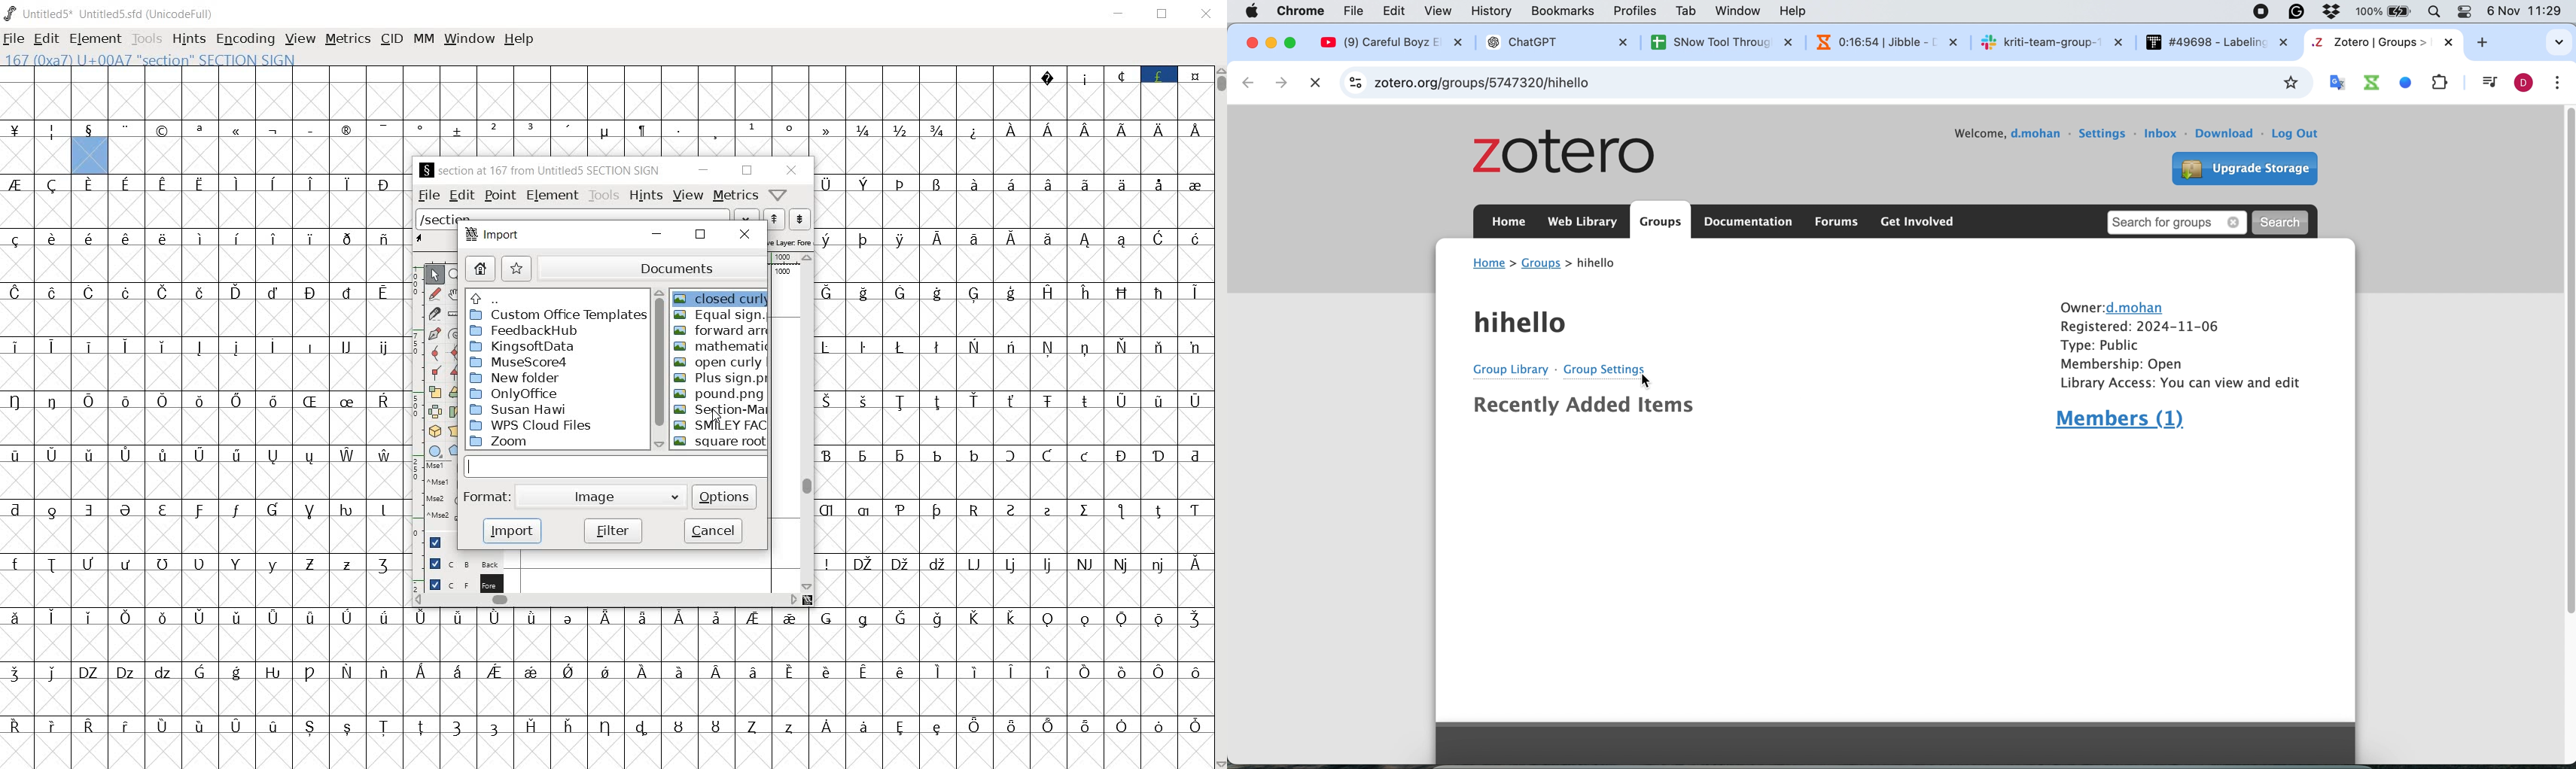  Describe the element at coordinates (601, 601) in the screenshot. I see `scrollbar` at that location.